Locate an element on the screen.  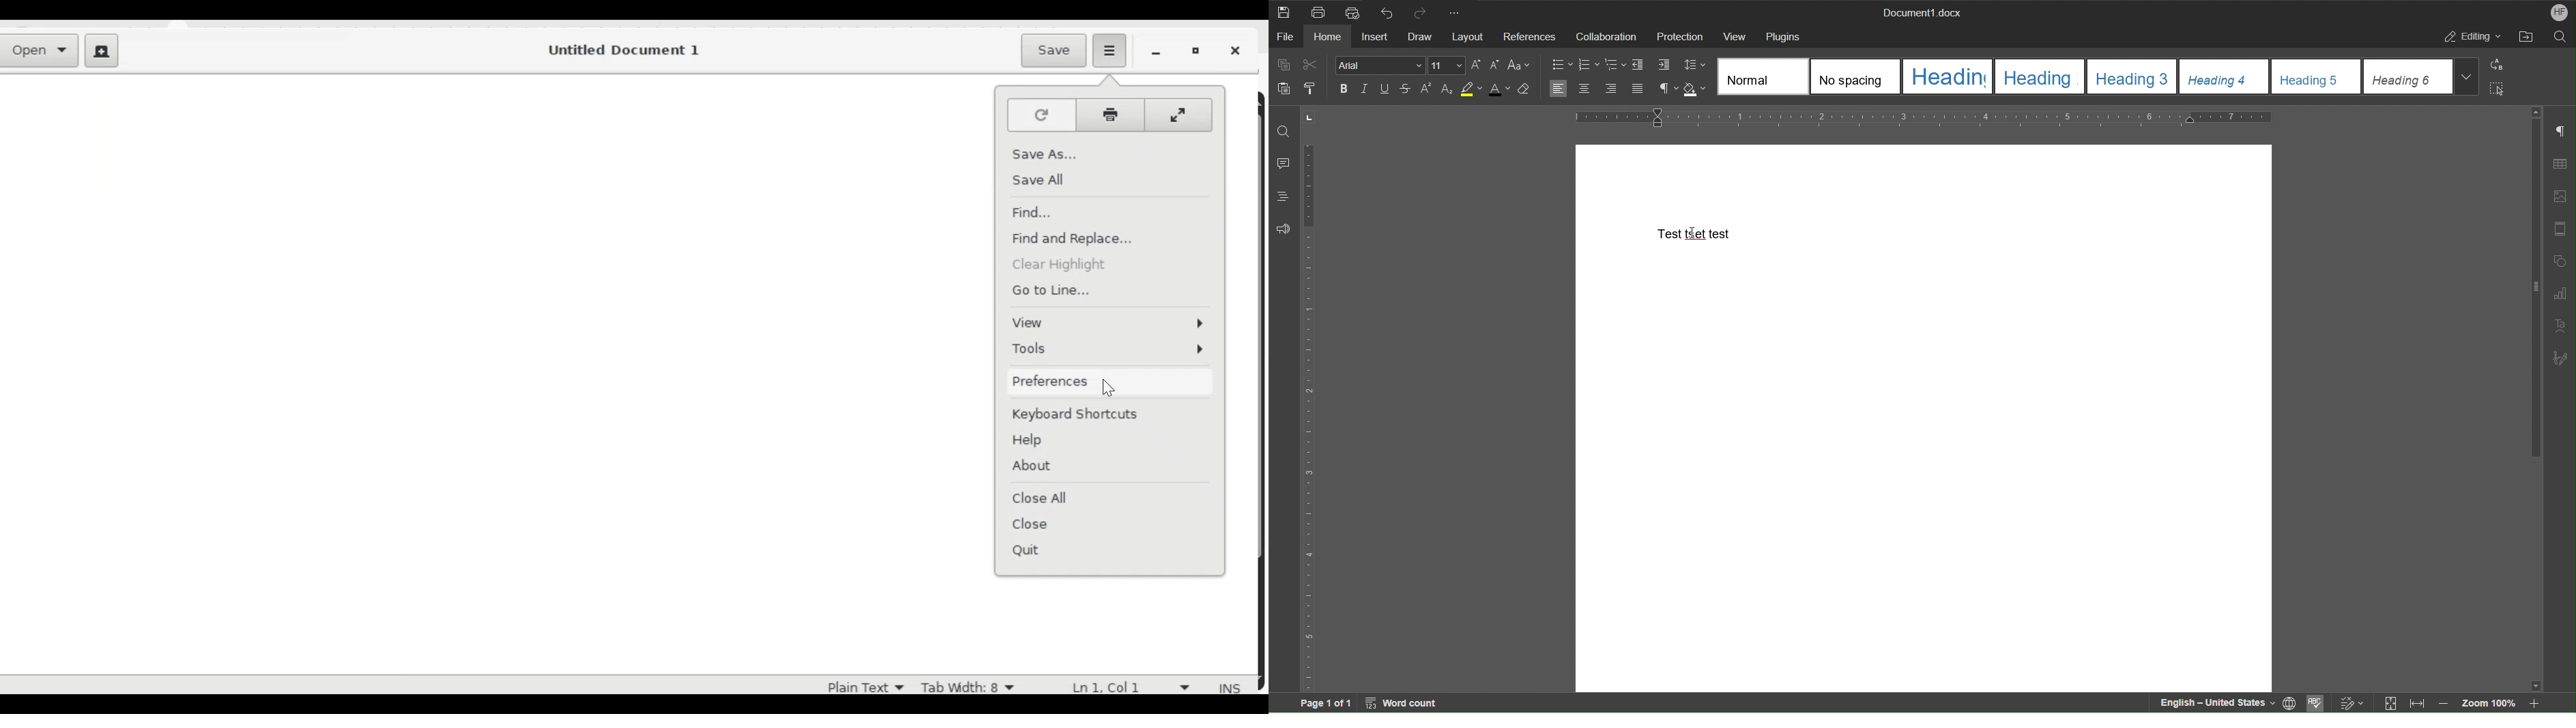
Highlight is located at coordinates (1471, 89).